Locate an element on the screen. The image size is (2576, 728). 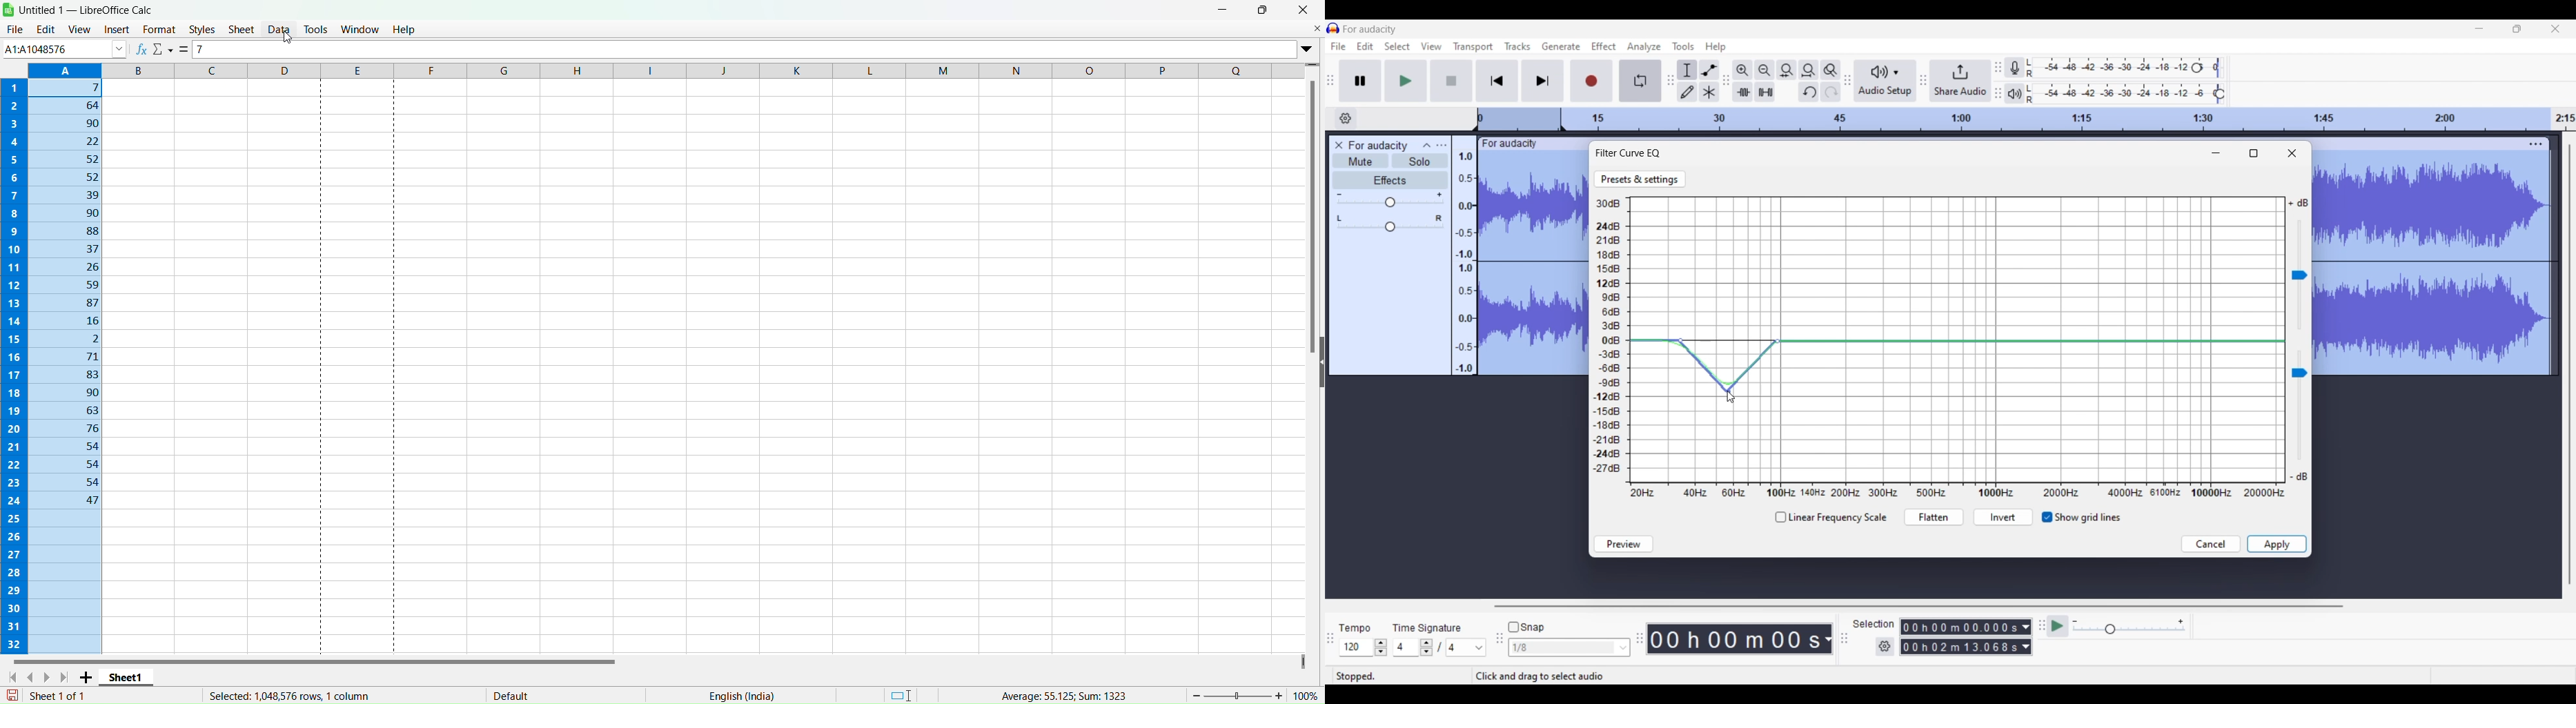
Invert is located at coordinates (2003, 518).